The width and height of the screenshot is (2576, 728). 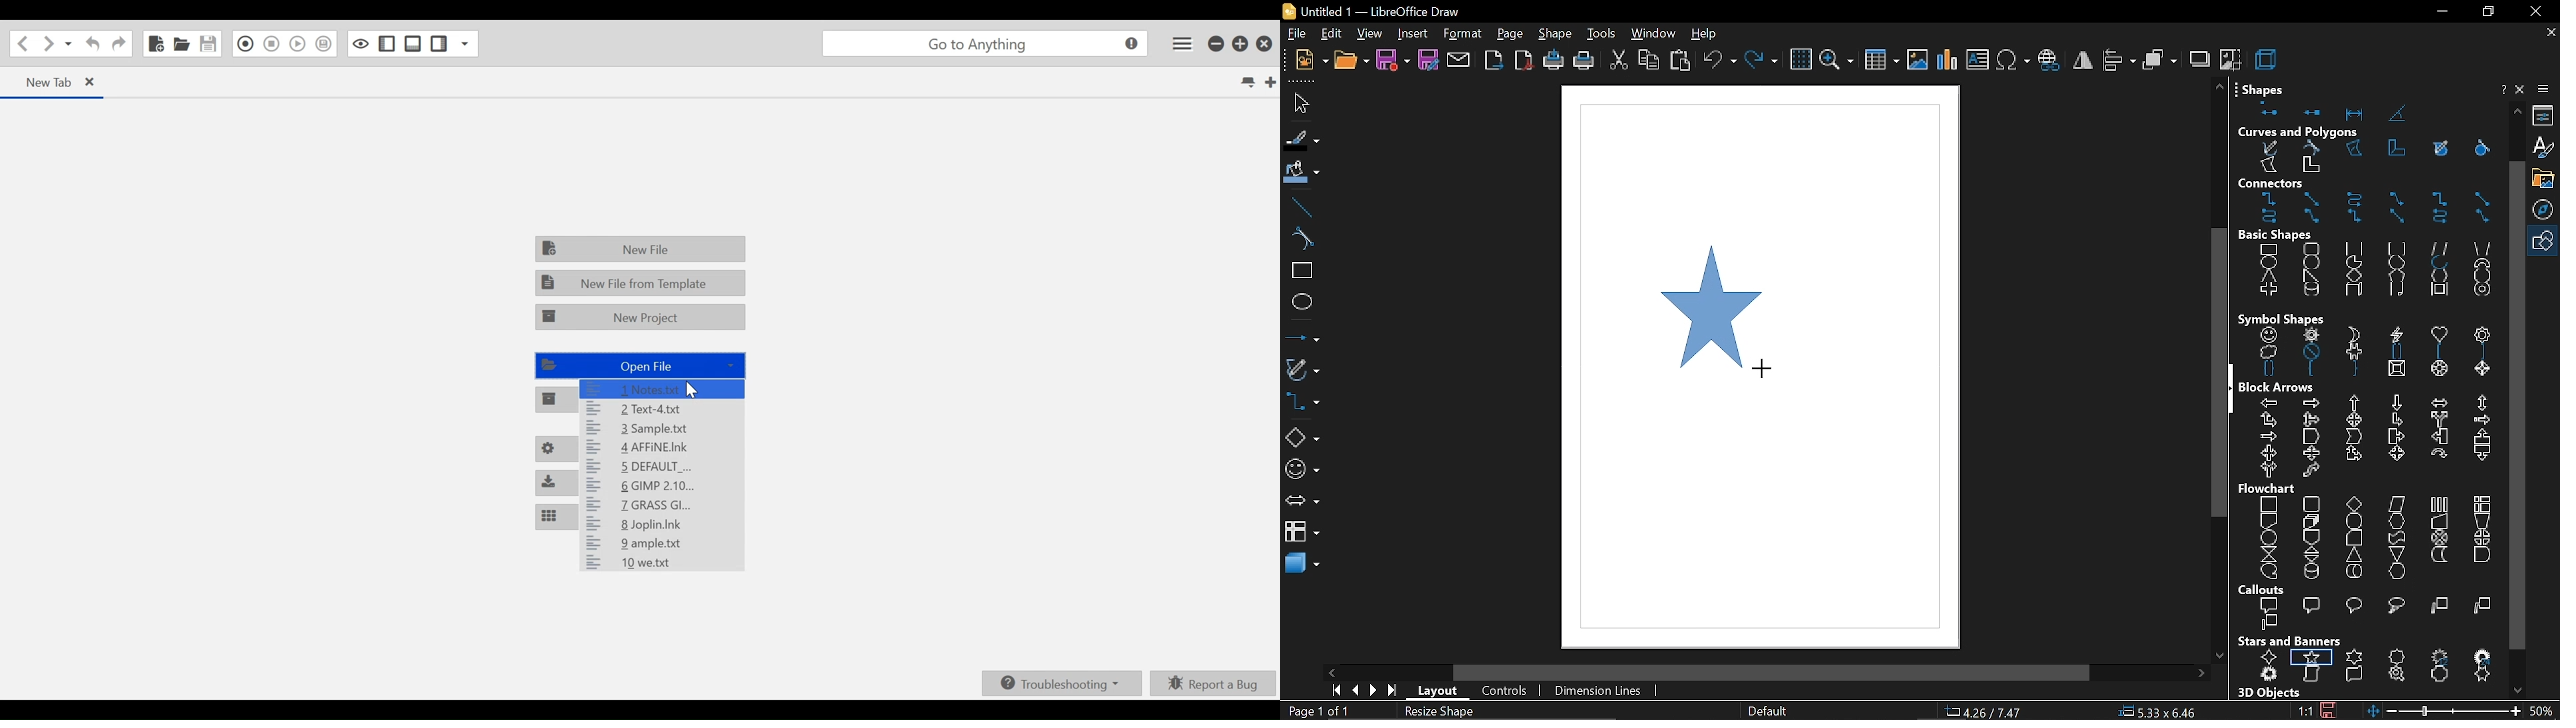 I want to click on symbol shapes, so click(x=2285, y=315).